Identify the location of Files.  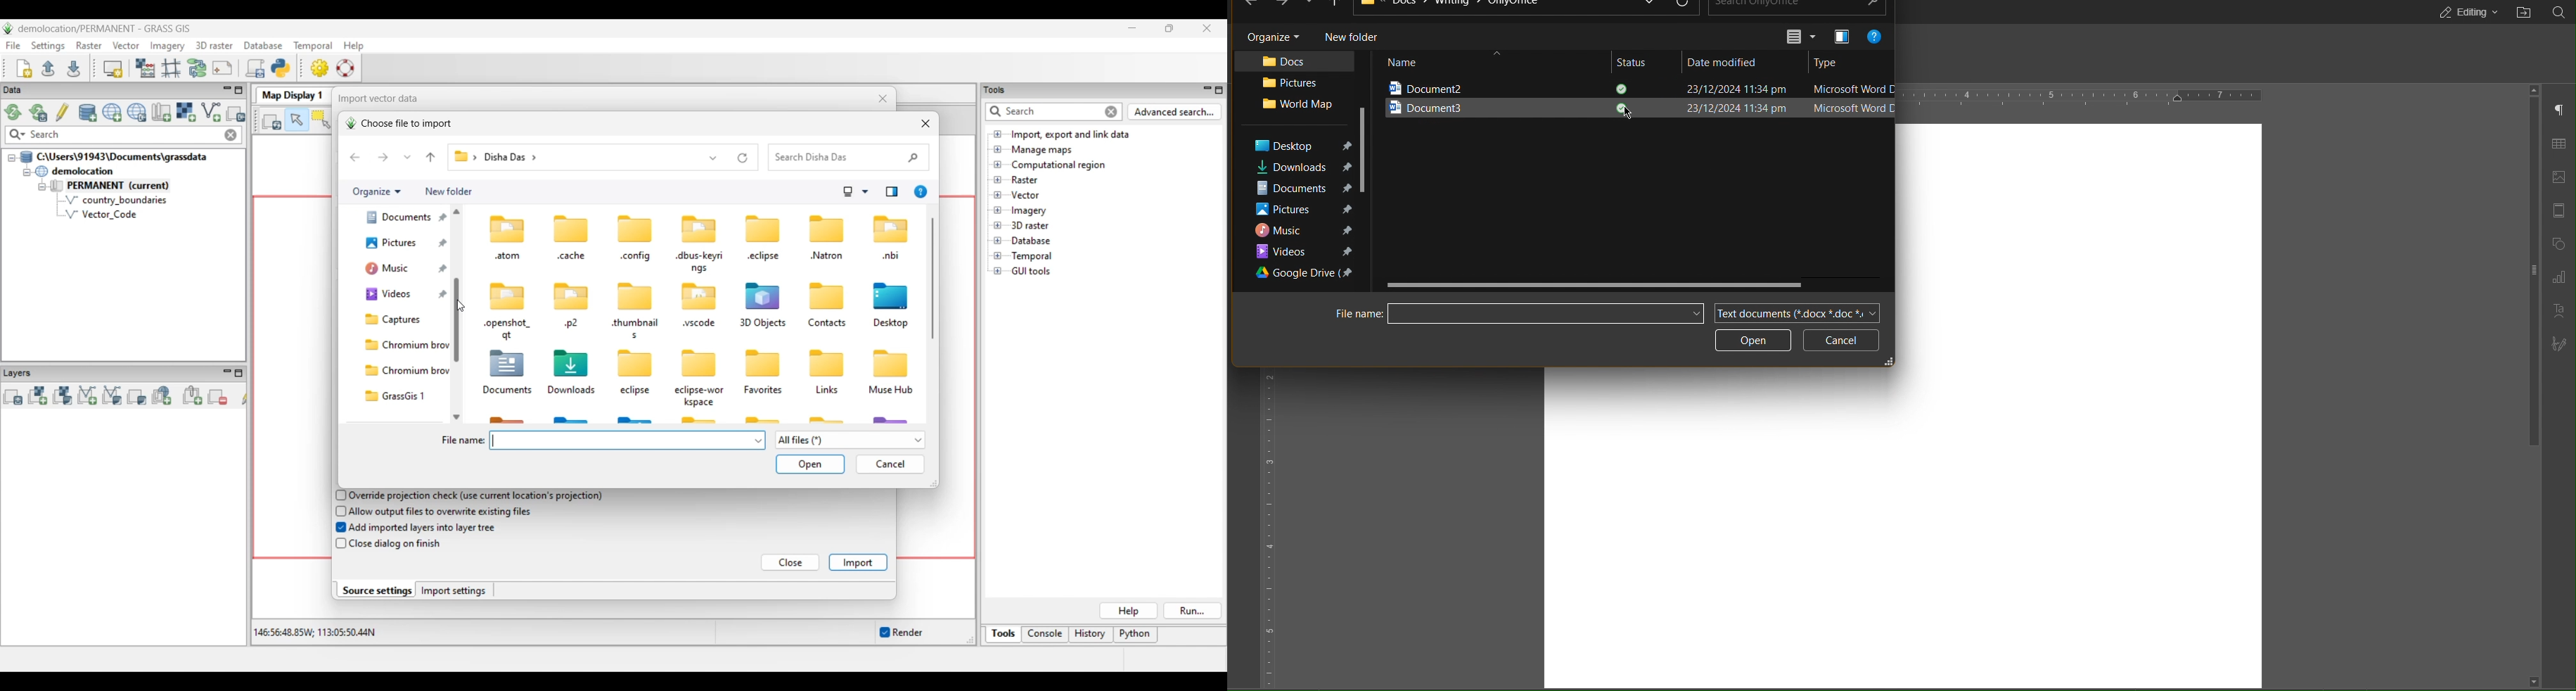
(1470, 5).